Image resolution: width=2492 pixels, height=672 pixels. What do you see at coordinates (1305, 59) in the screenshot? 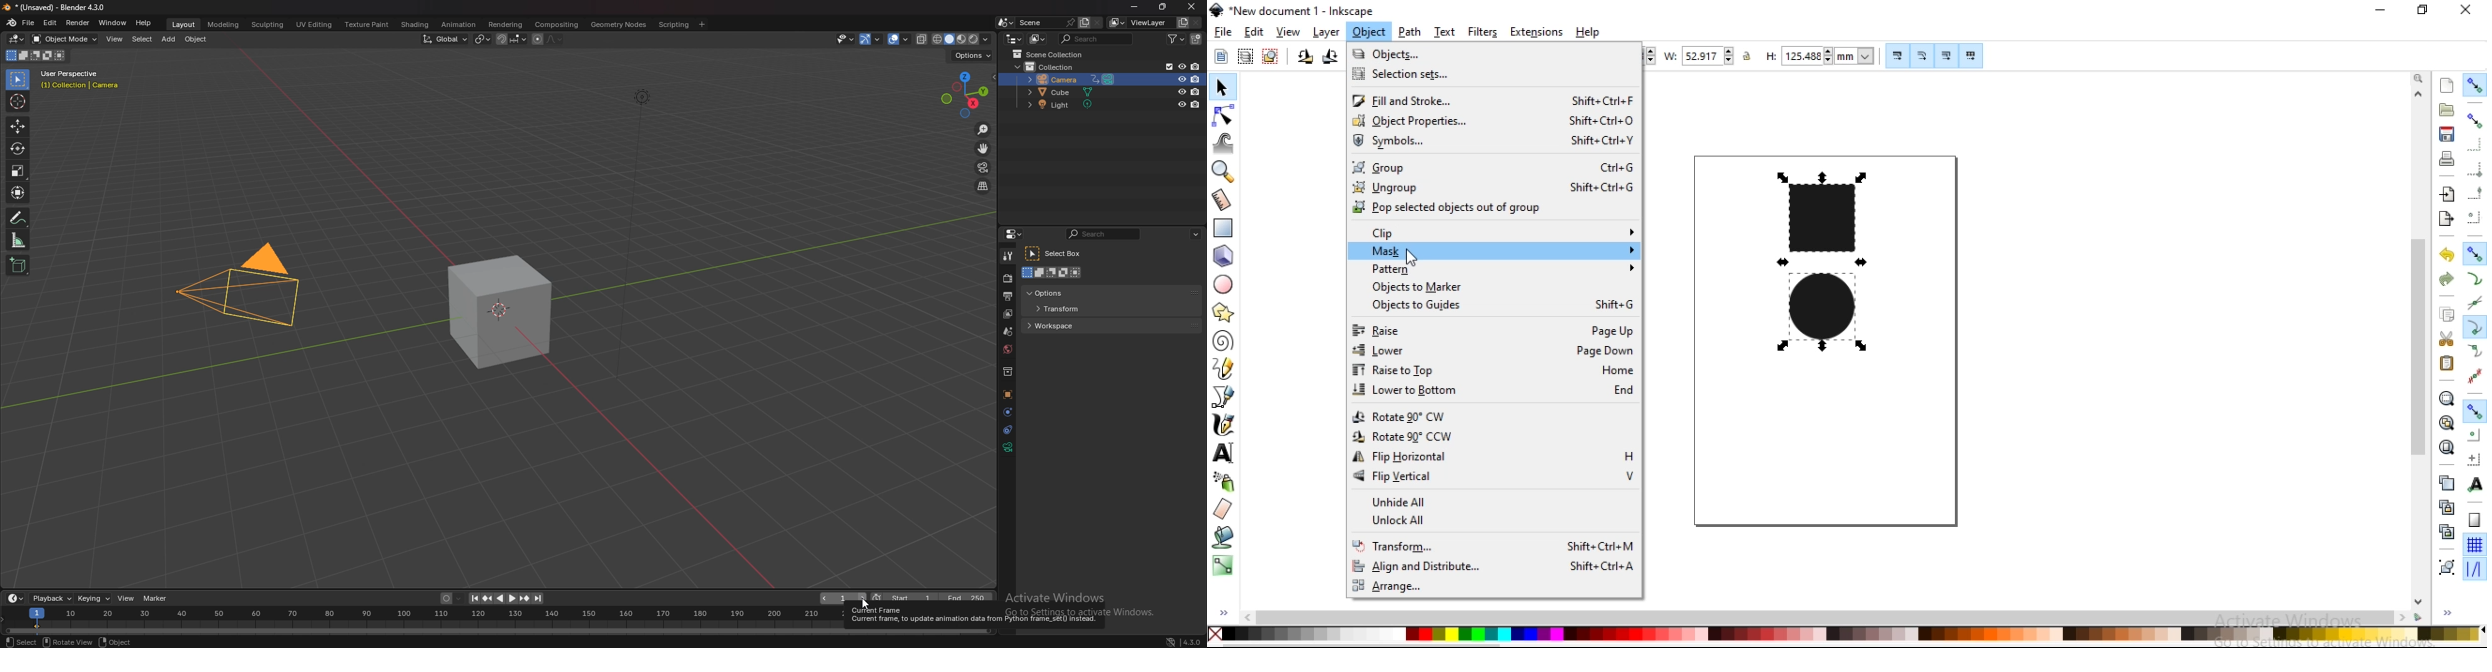
I see `rotate 90 counter clockwise` at bounding box center [1305, 59].